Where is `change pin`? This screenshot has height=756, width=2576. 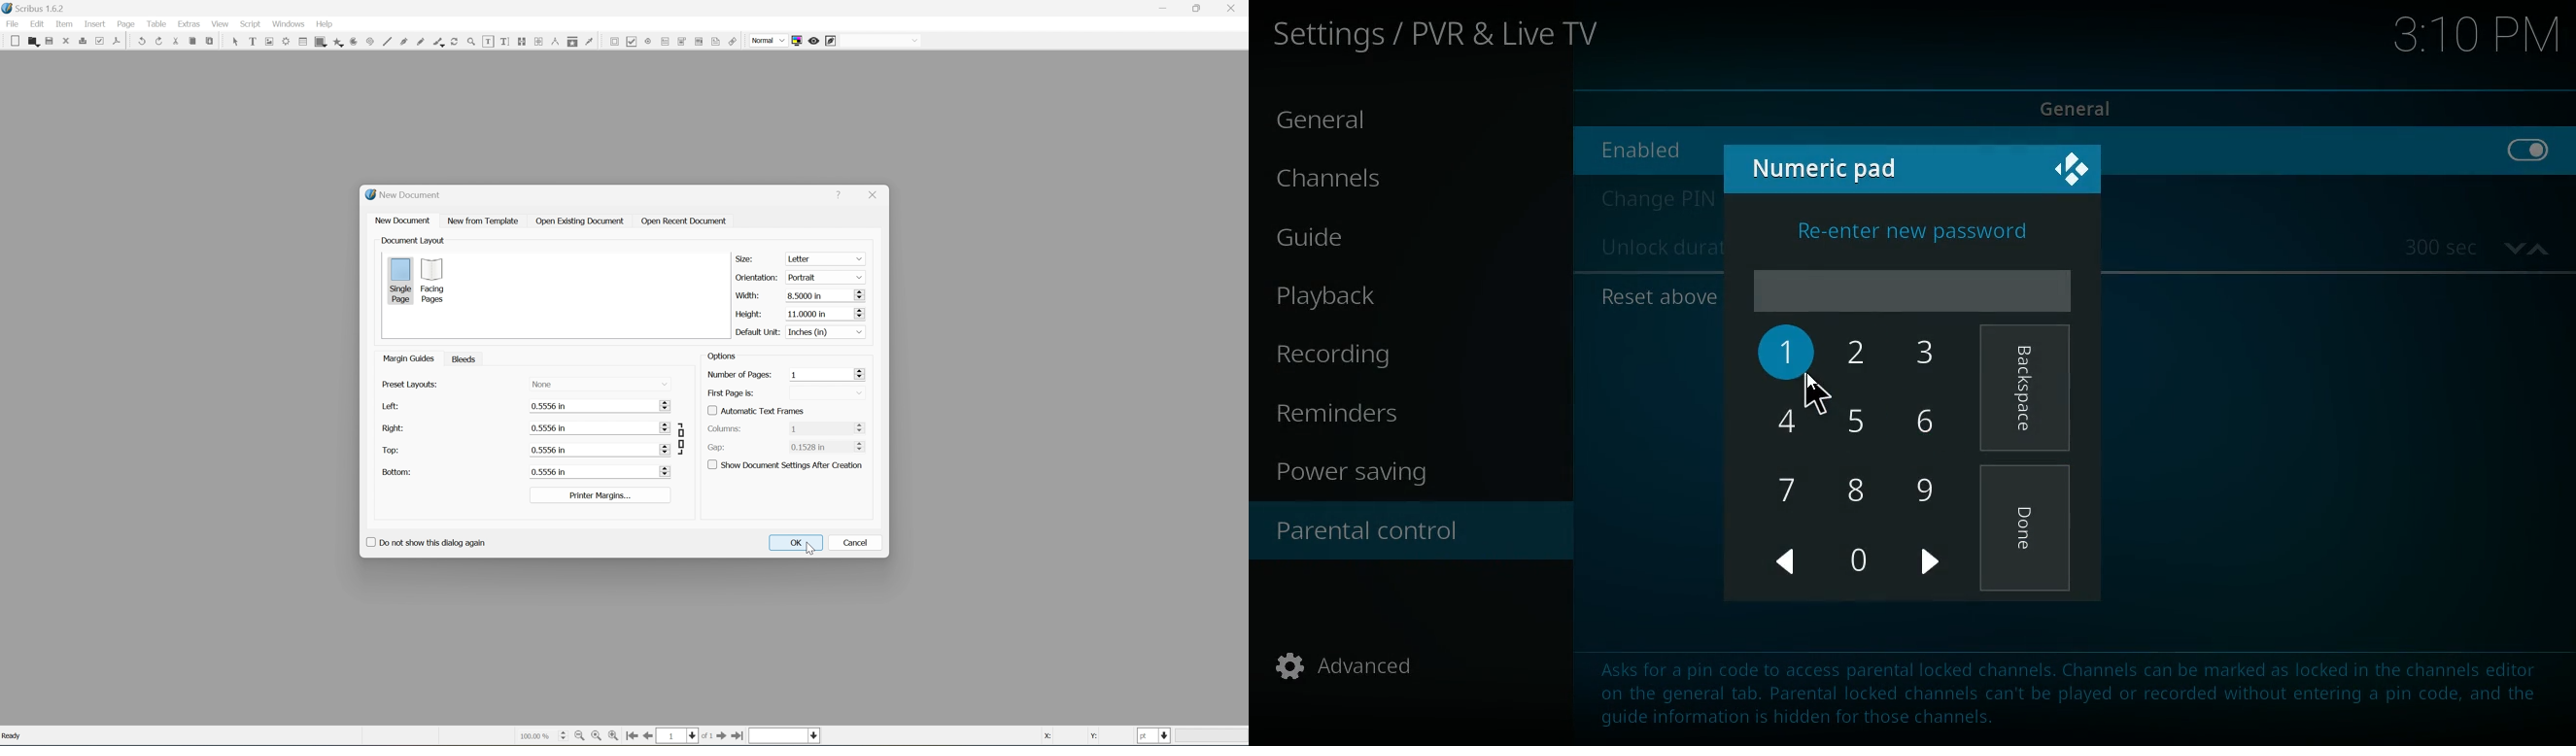
change pin is located at coordinates (1655, 199).